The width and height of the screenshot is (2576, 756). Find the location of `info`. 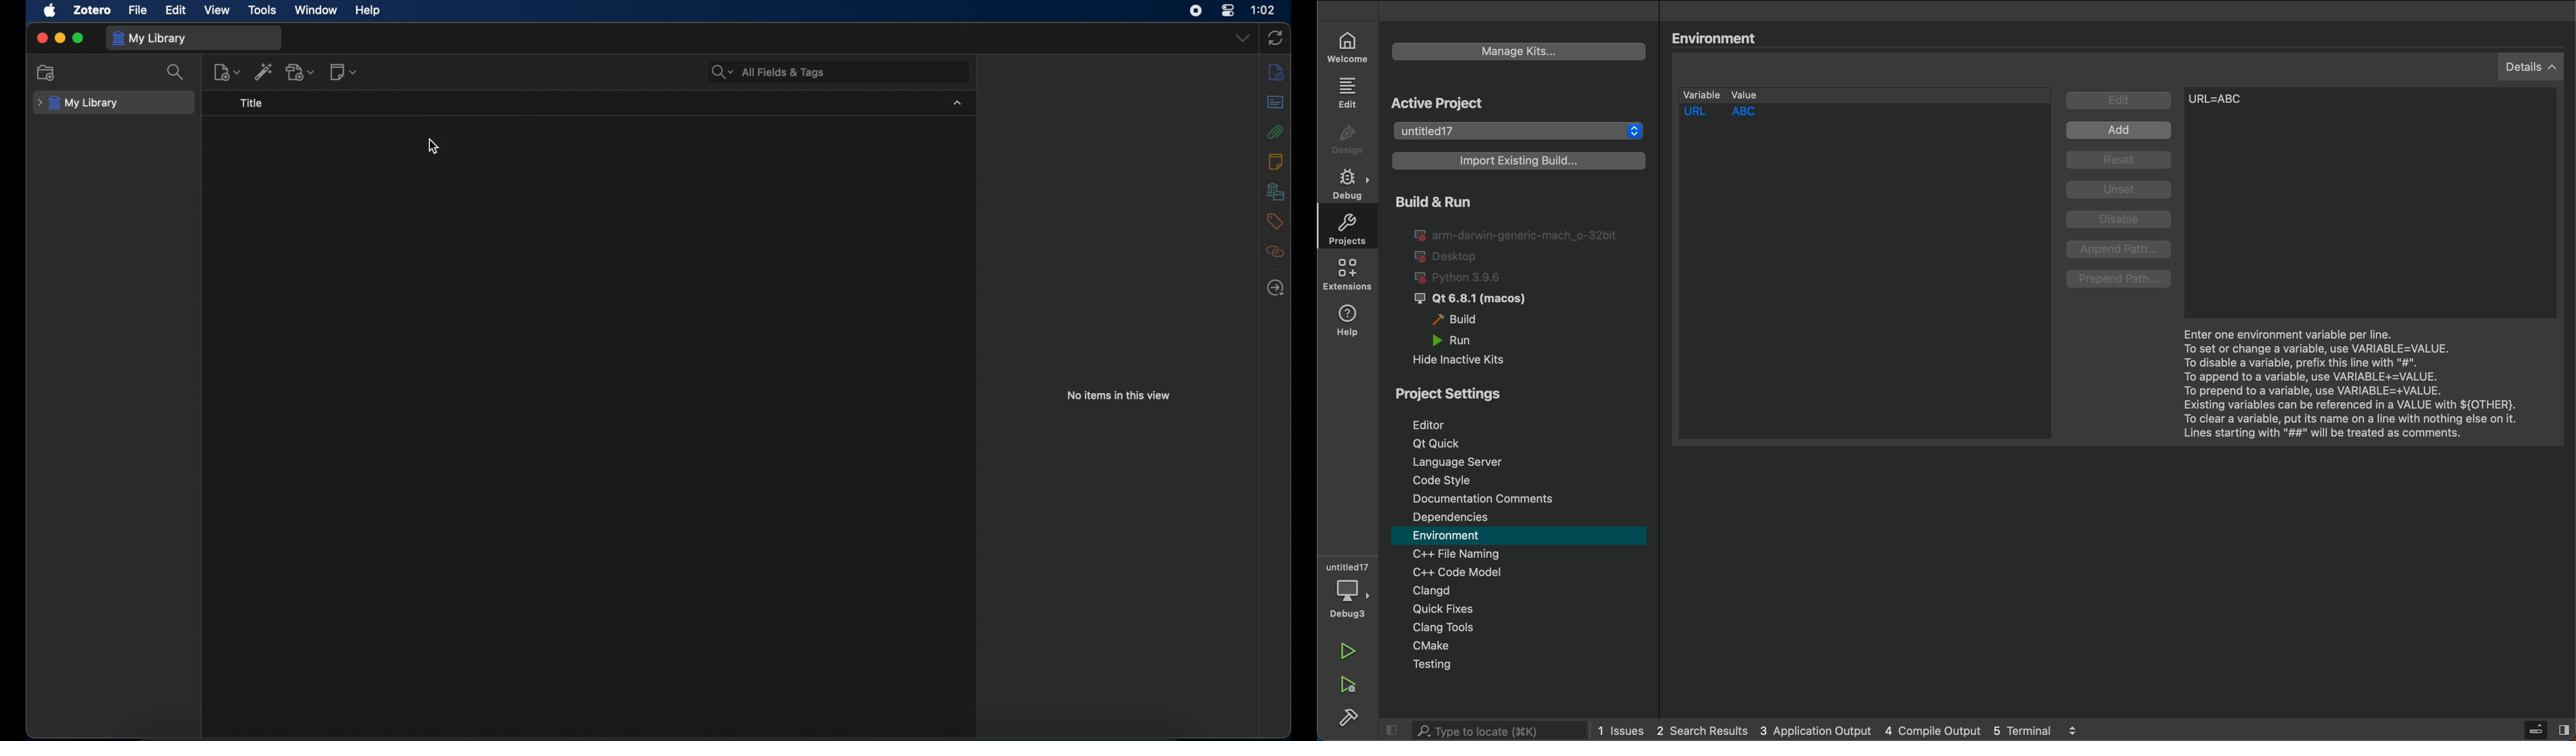

info is located at coordinates (1276, 73).